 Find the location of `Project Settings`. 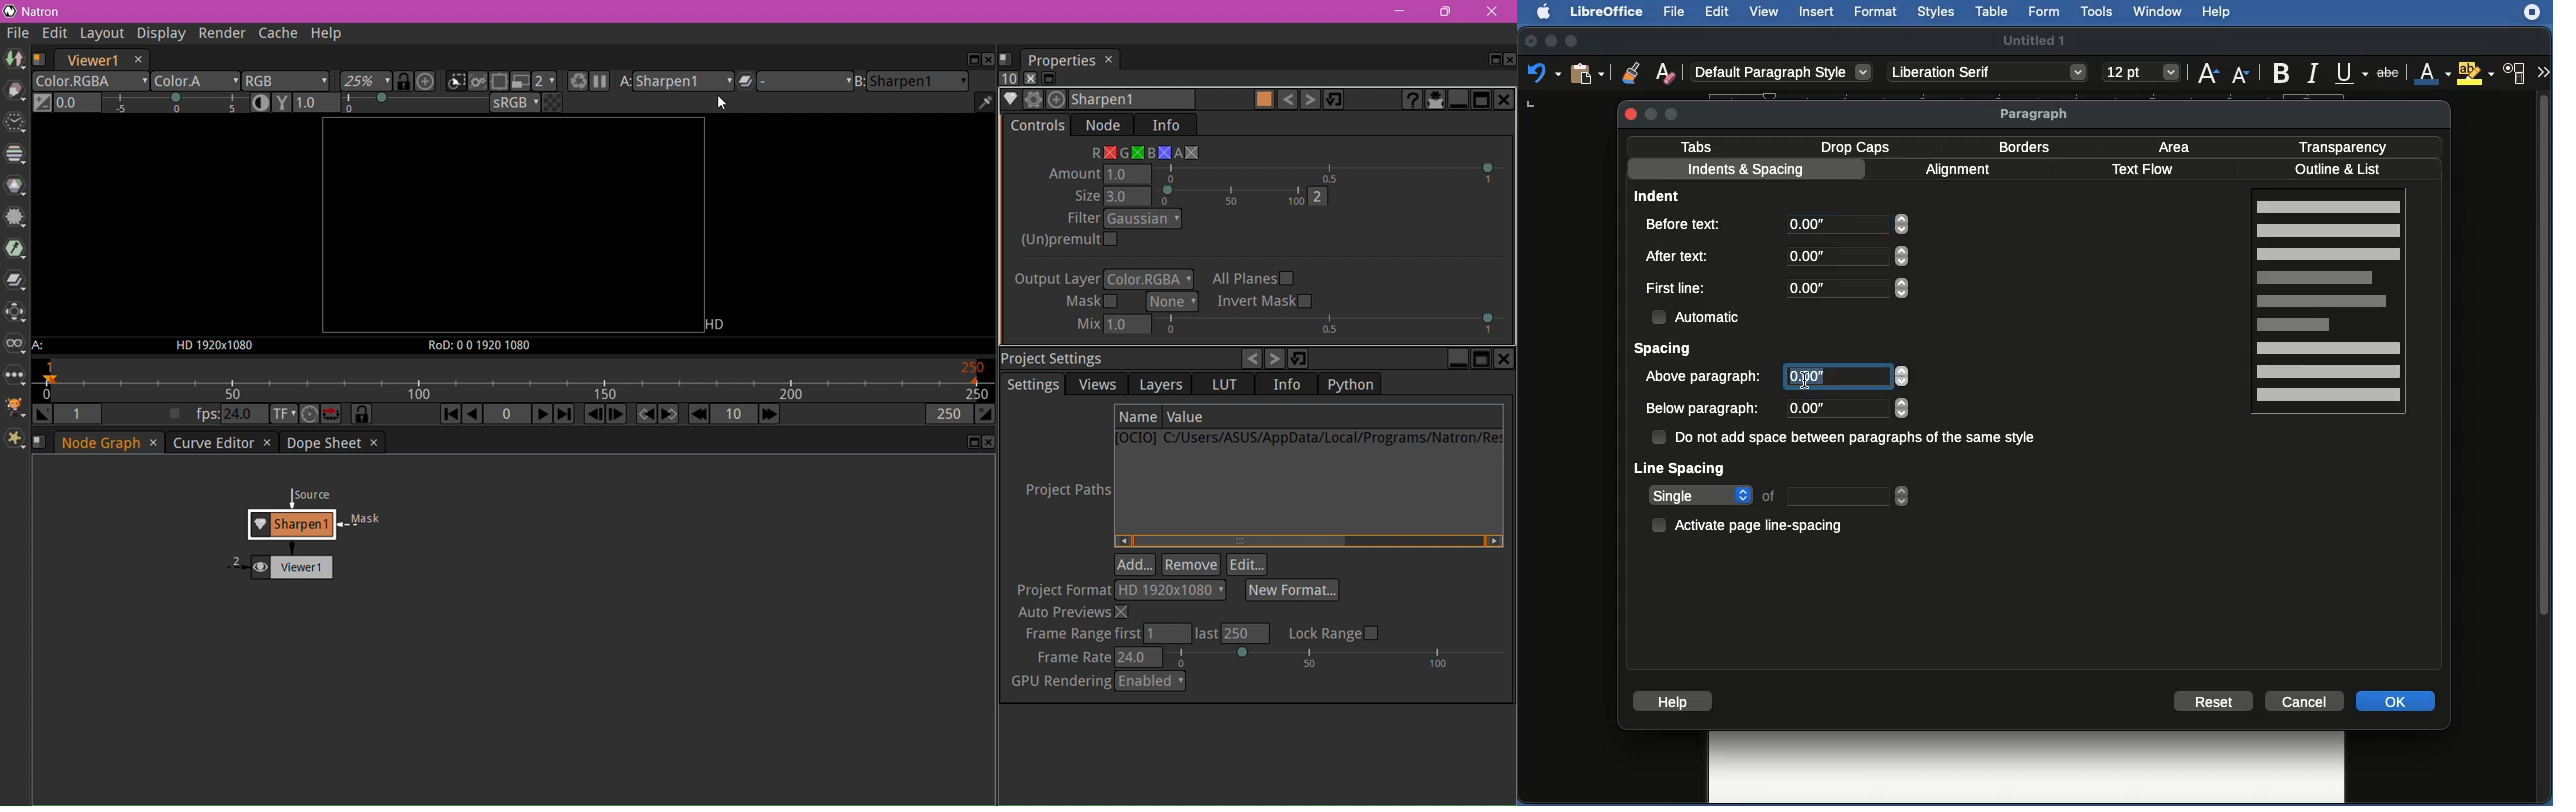

Project Settings is located at coordinates (1054, 357).